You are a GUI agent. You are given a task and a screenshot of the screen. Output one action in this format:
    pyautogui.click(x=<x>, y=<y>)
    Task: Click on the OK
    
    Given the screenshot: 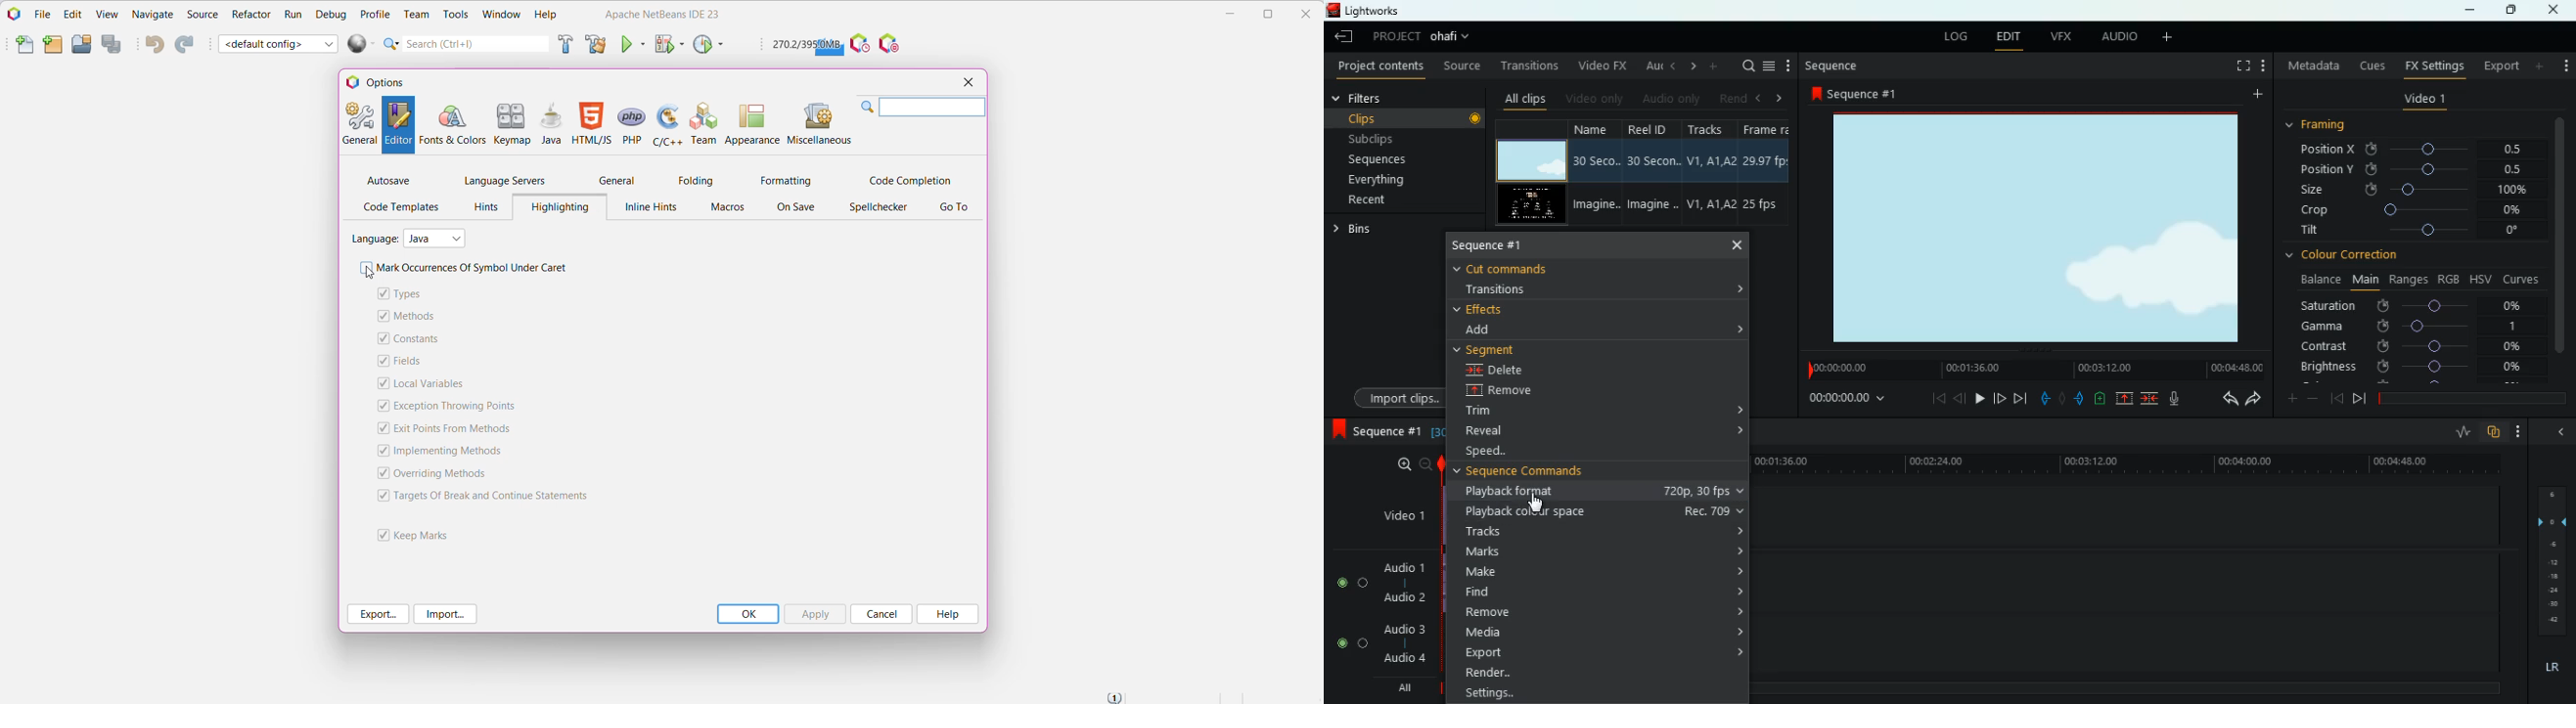 What is the action you would take?
    pyautogui.click(x=750, y=614)
    